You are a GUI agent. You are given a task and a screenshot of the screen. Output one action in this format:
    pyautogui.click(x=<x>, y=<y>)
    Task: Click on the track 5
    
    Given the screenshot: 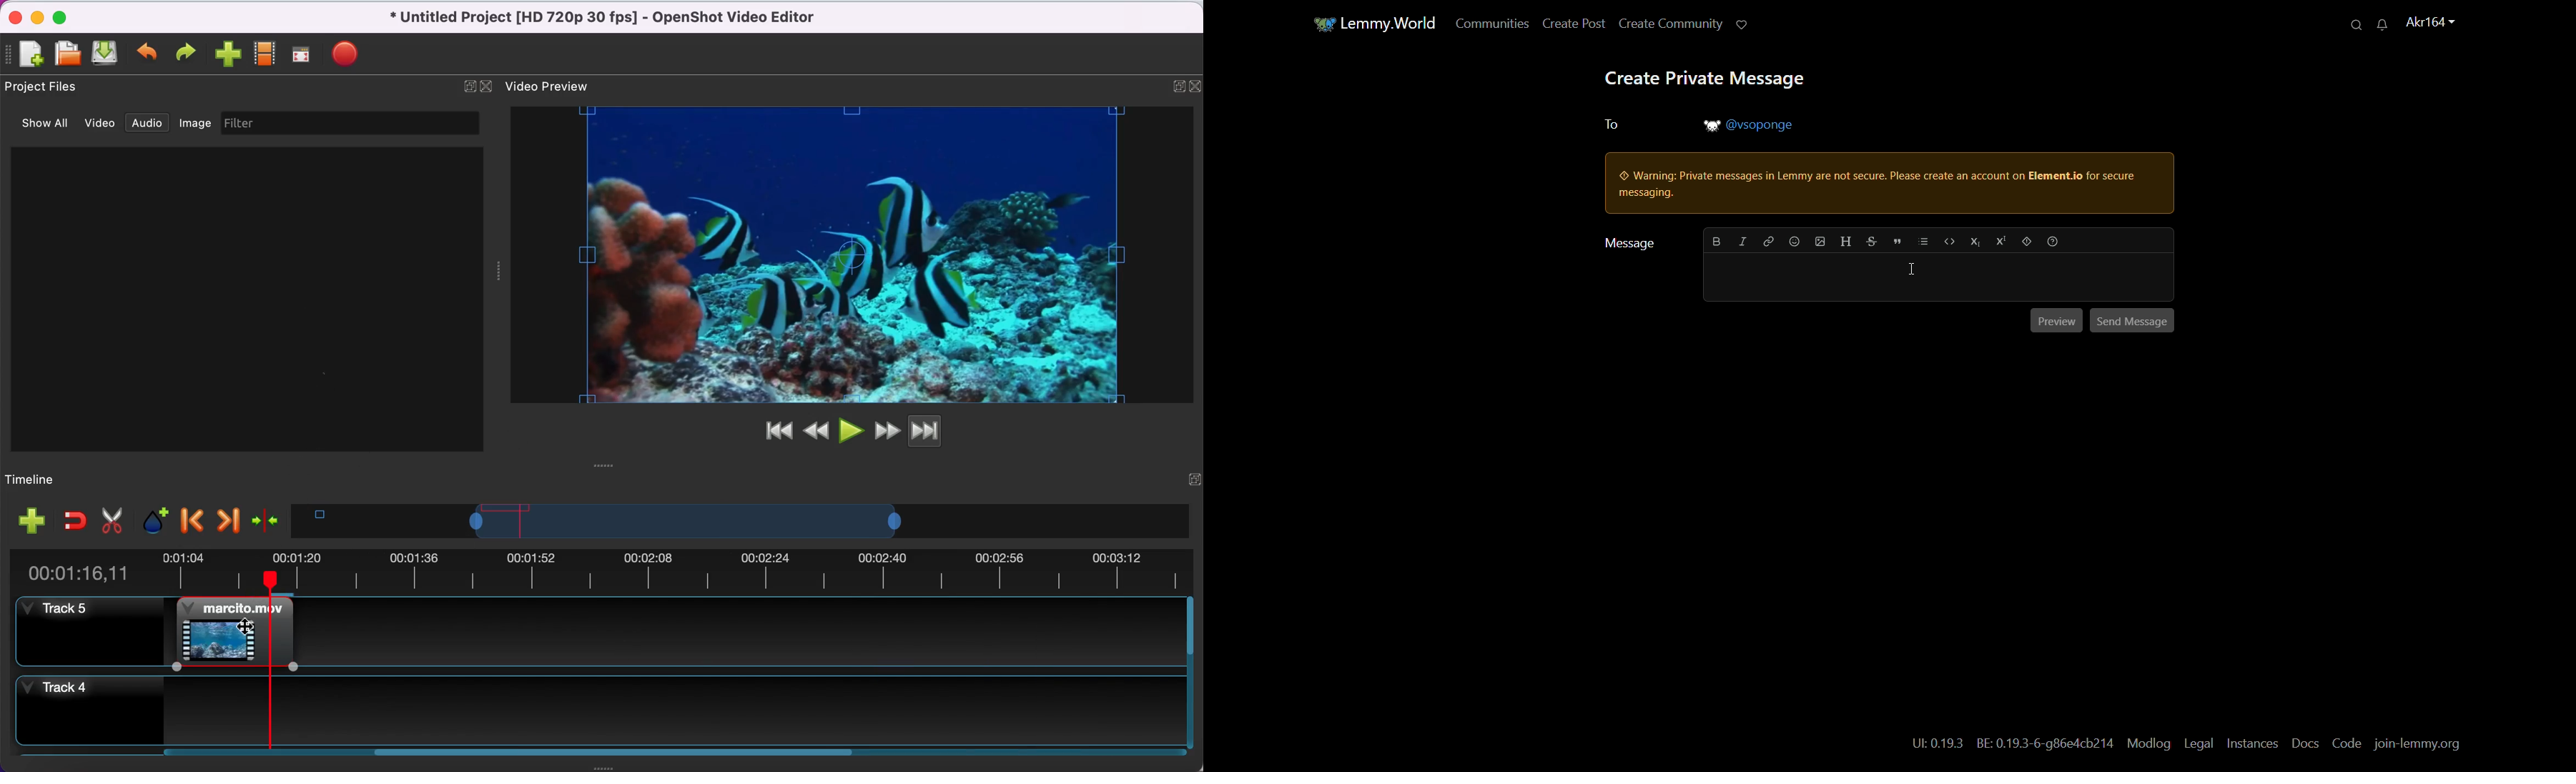 What is the action you would take?
    pyautogui.click(x=602, y=630)
    